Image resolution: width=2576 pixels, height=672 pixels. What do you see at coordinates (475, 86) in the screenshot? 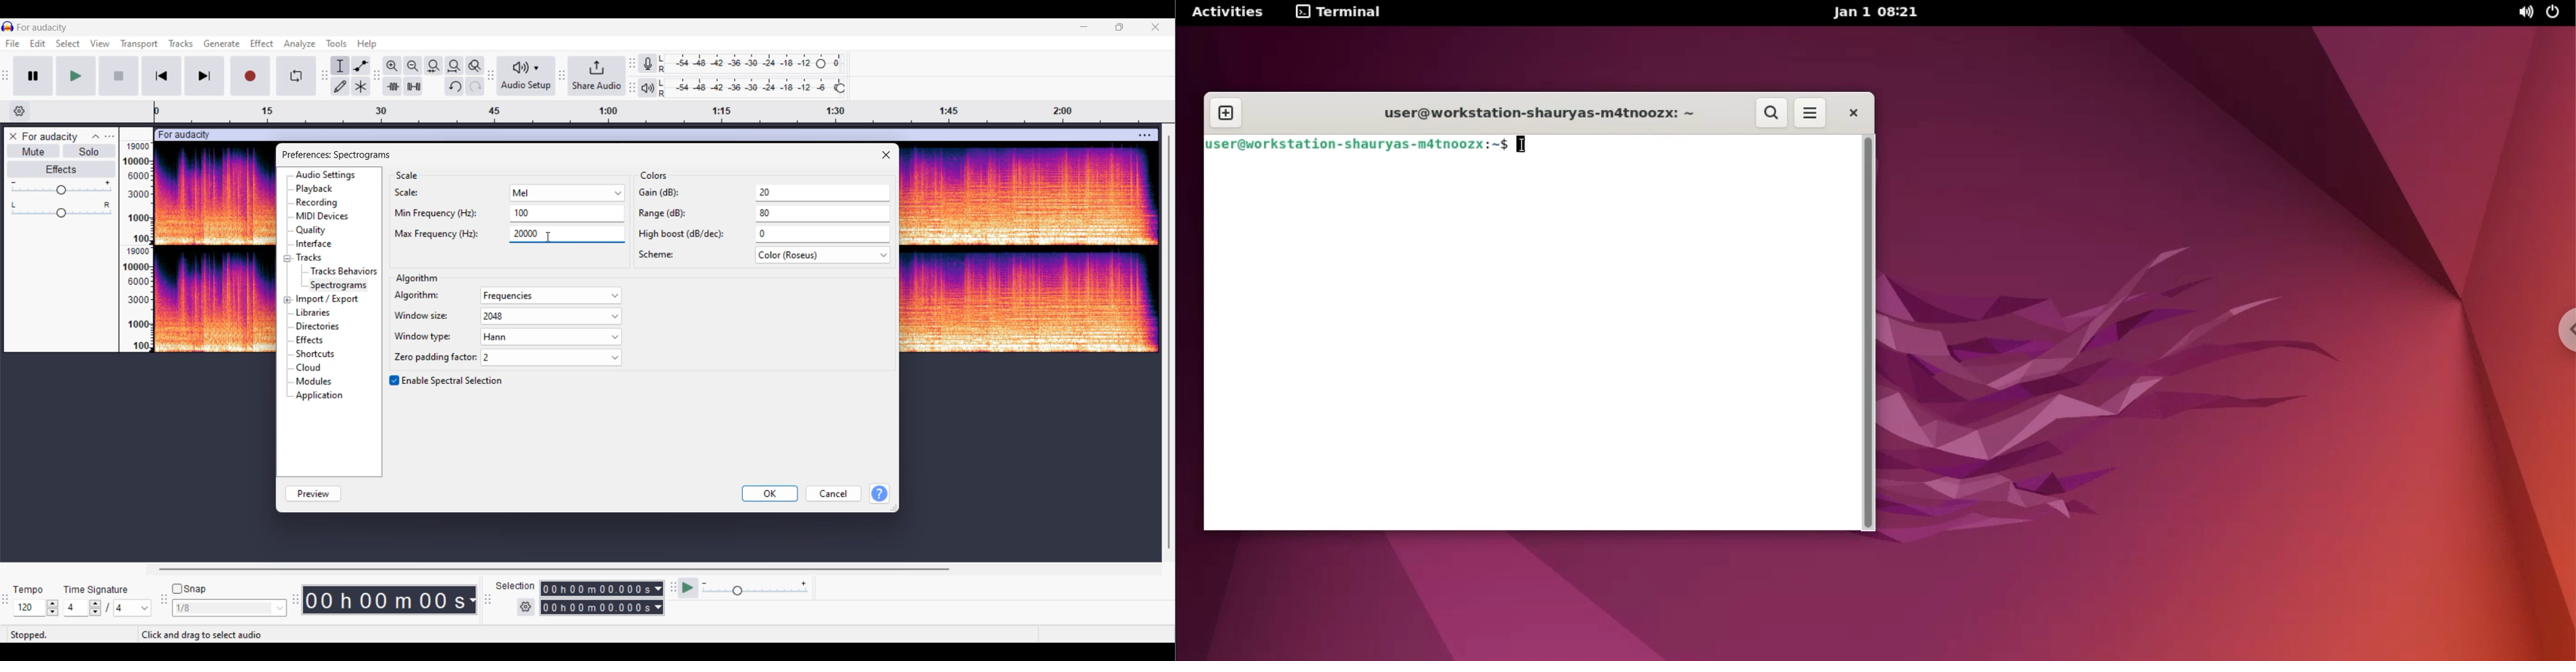
I see `Redo` at bounding box center [475, 86].